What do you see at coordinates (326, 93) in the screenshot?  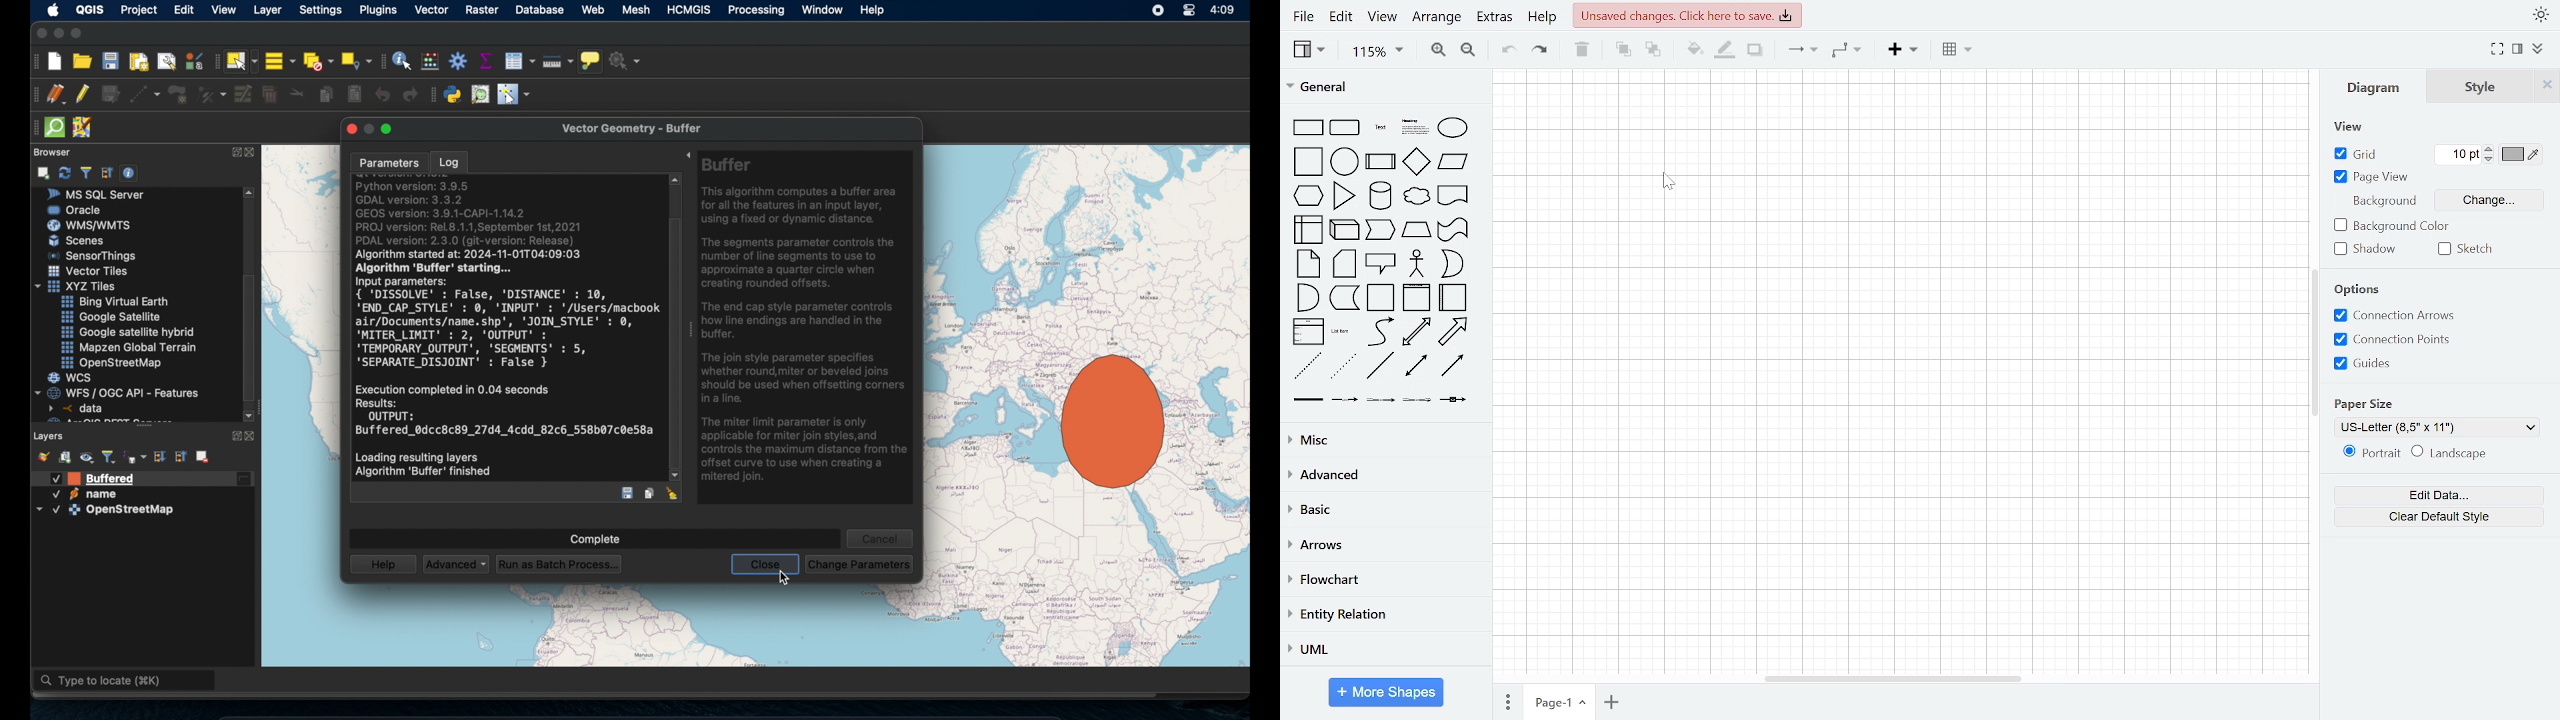 I see `copy features` at bounding box center [326, 93].